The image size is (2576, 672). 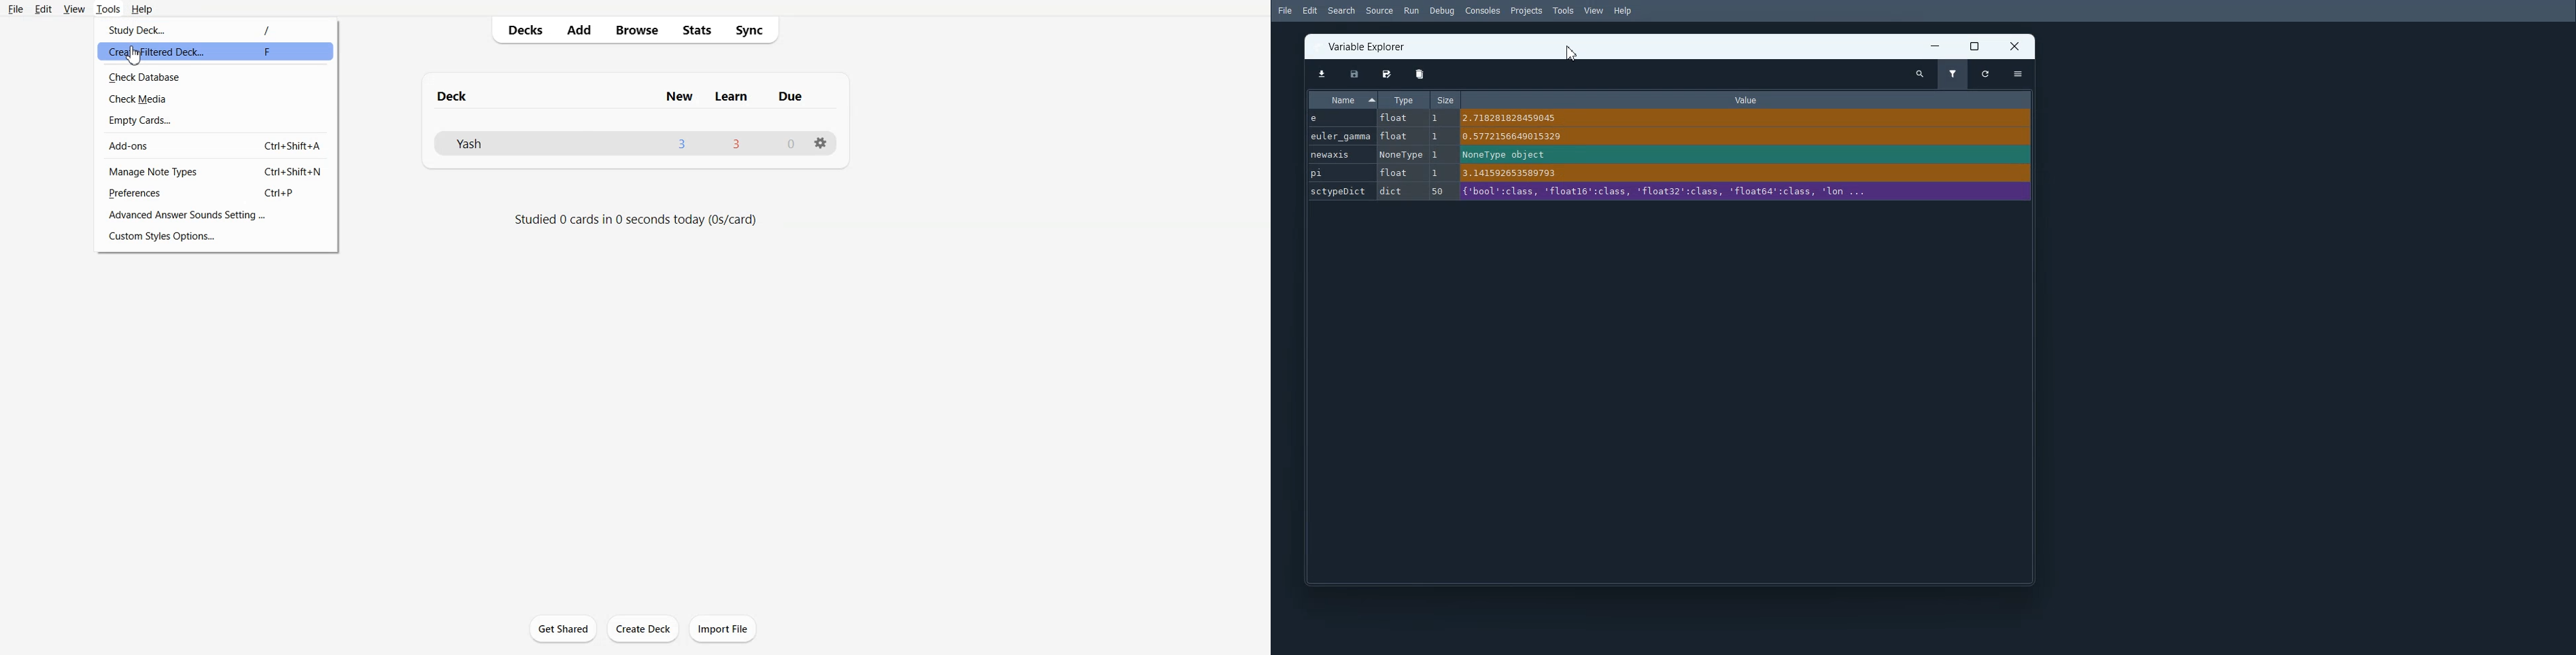 I want to click on Options, so click(x=2018, y=74).